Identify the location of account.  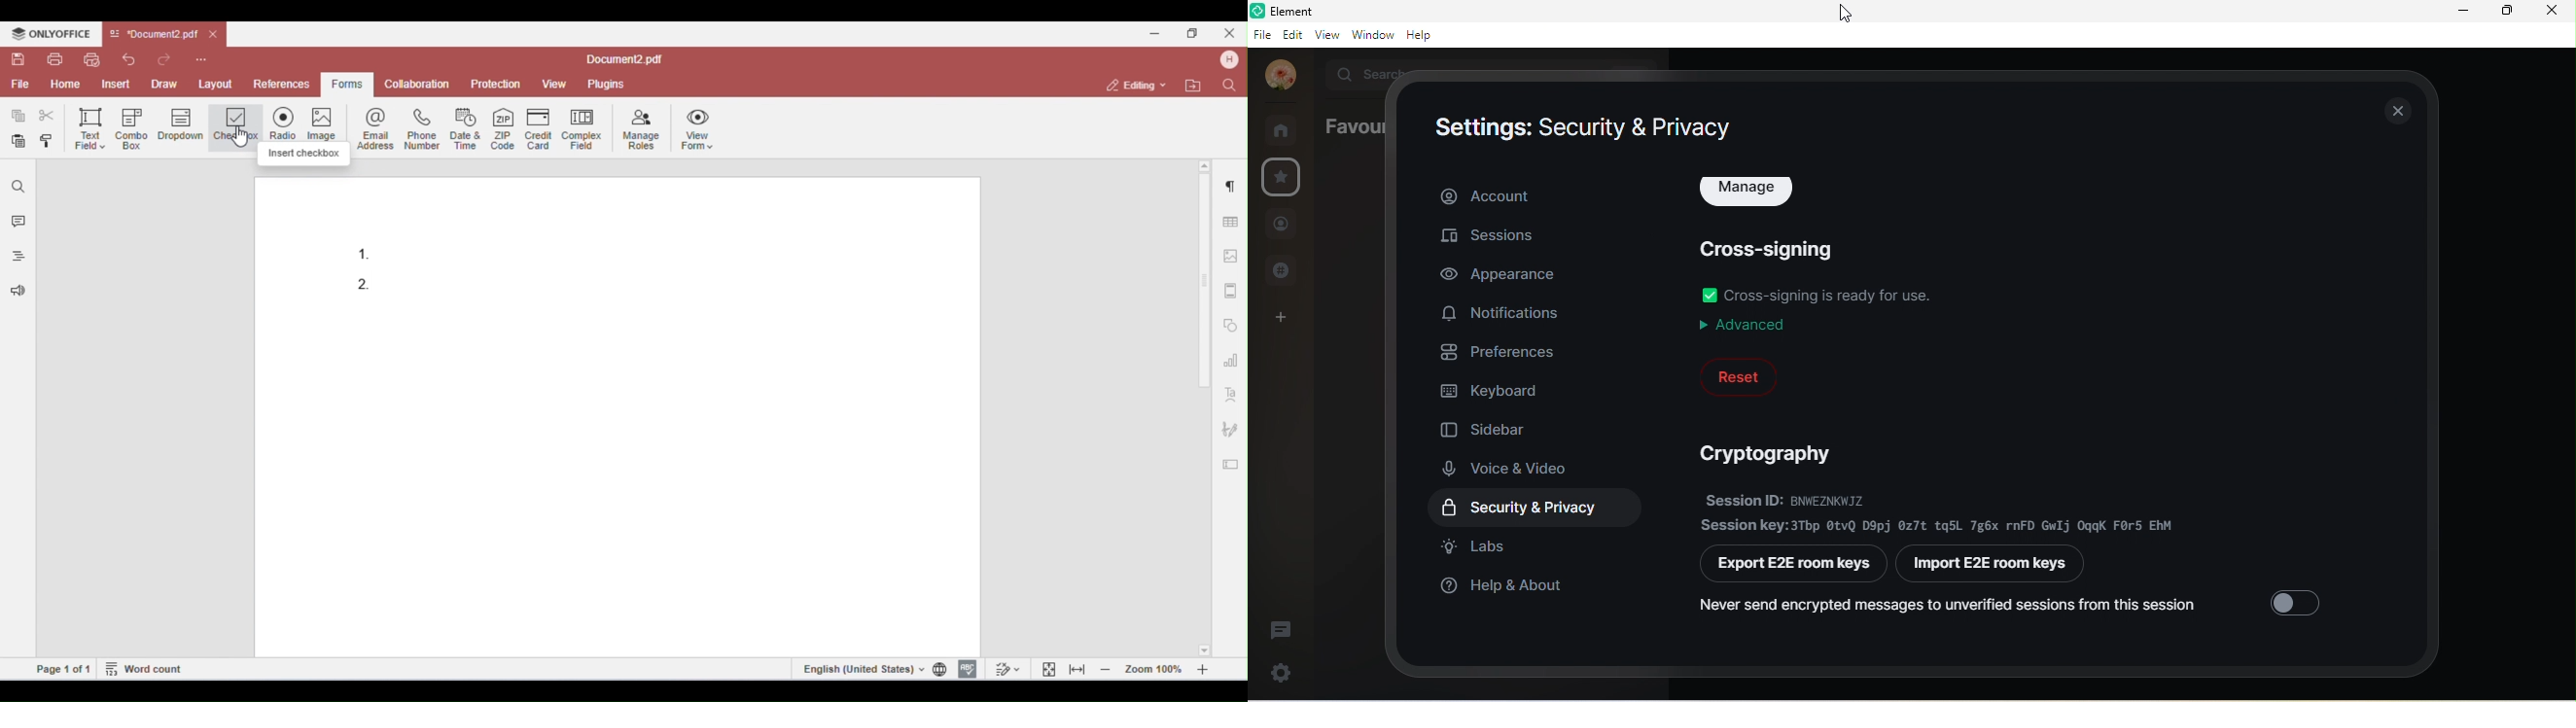
(1537, 194).